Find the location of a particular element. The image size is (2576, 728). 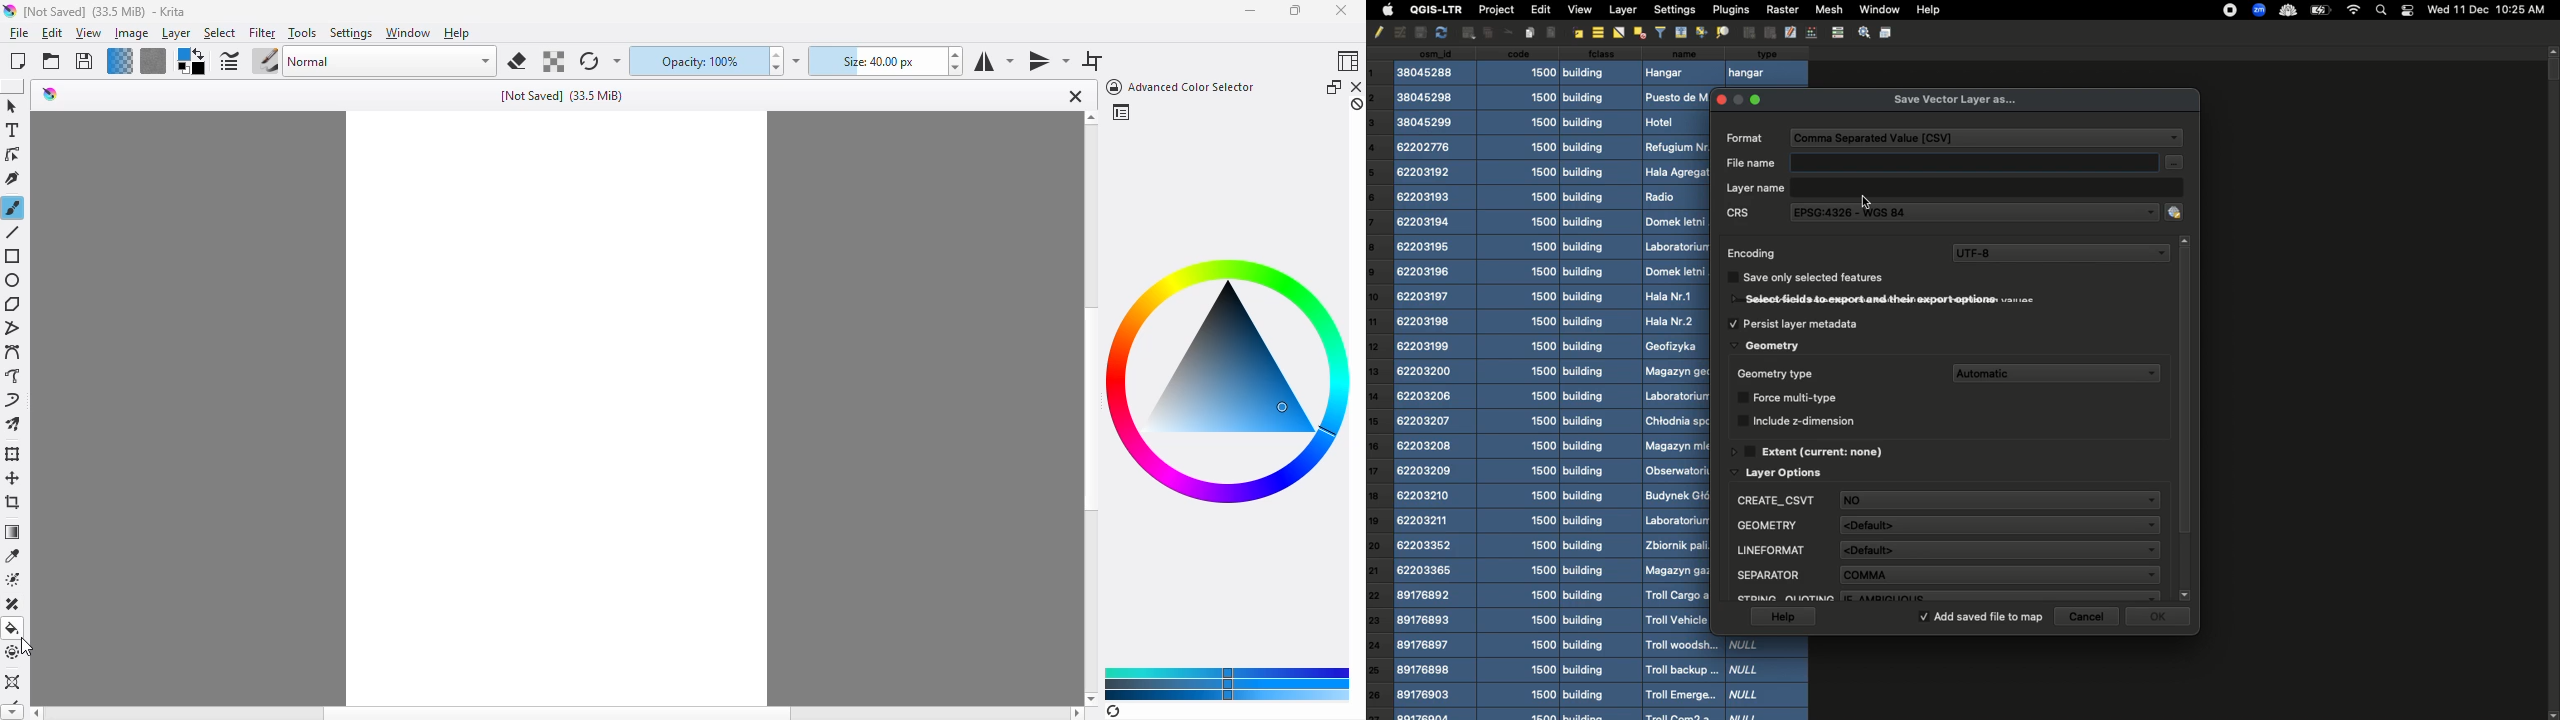

title is located at coordinates (105, 12).